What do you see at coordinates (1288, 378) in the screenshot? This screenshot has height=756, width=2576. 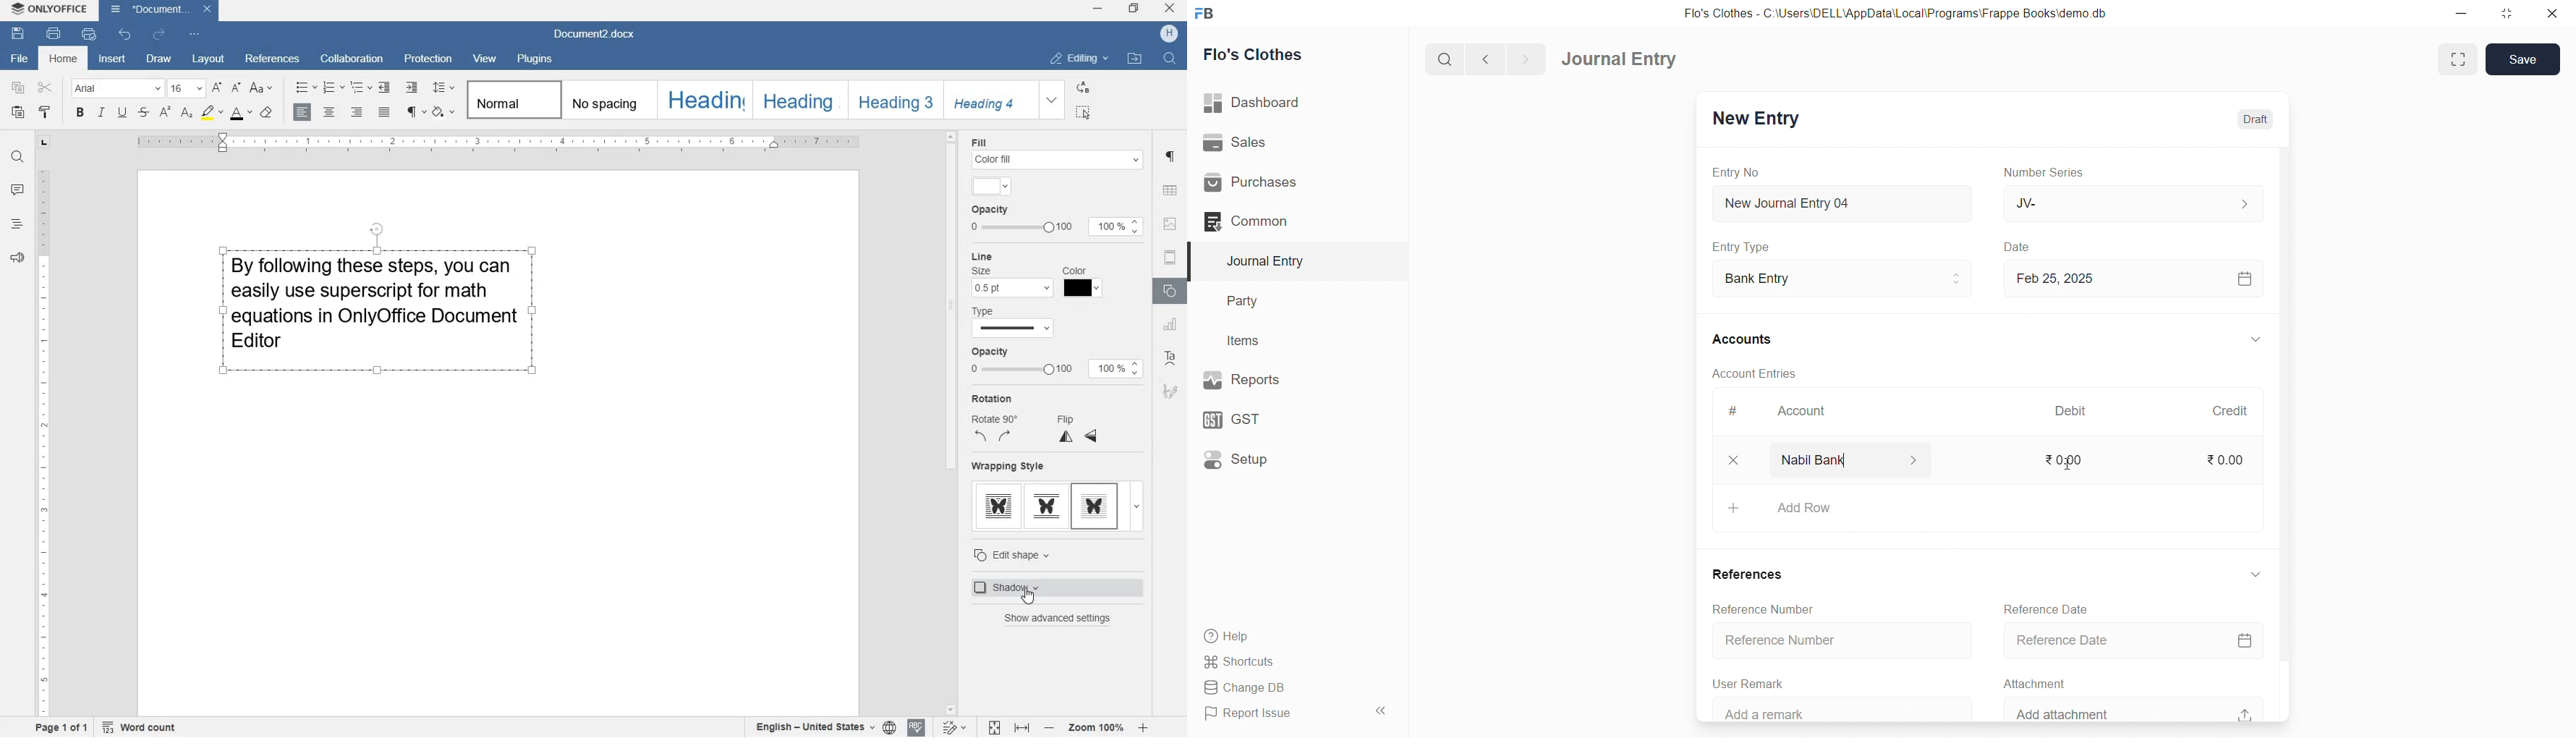 I see `Reports` at bounding box center [1288, 378].